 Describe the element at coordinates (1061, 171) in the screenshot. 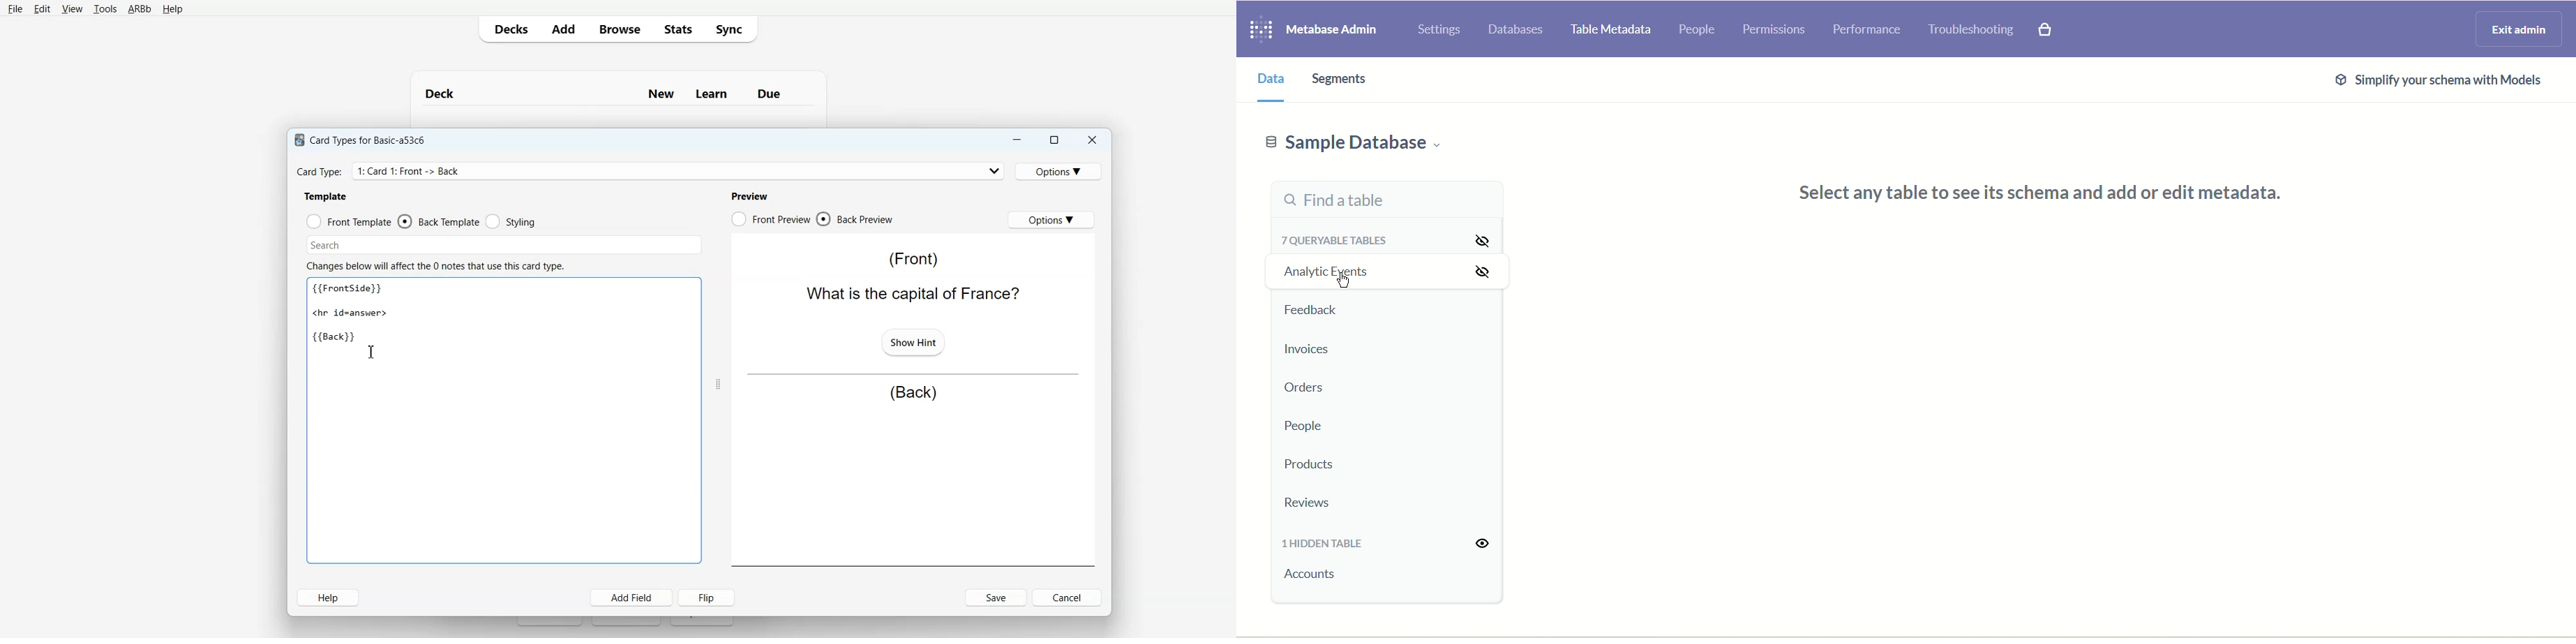

I see `Options` at that location.